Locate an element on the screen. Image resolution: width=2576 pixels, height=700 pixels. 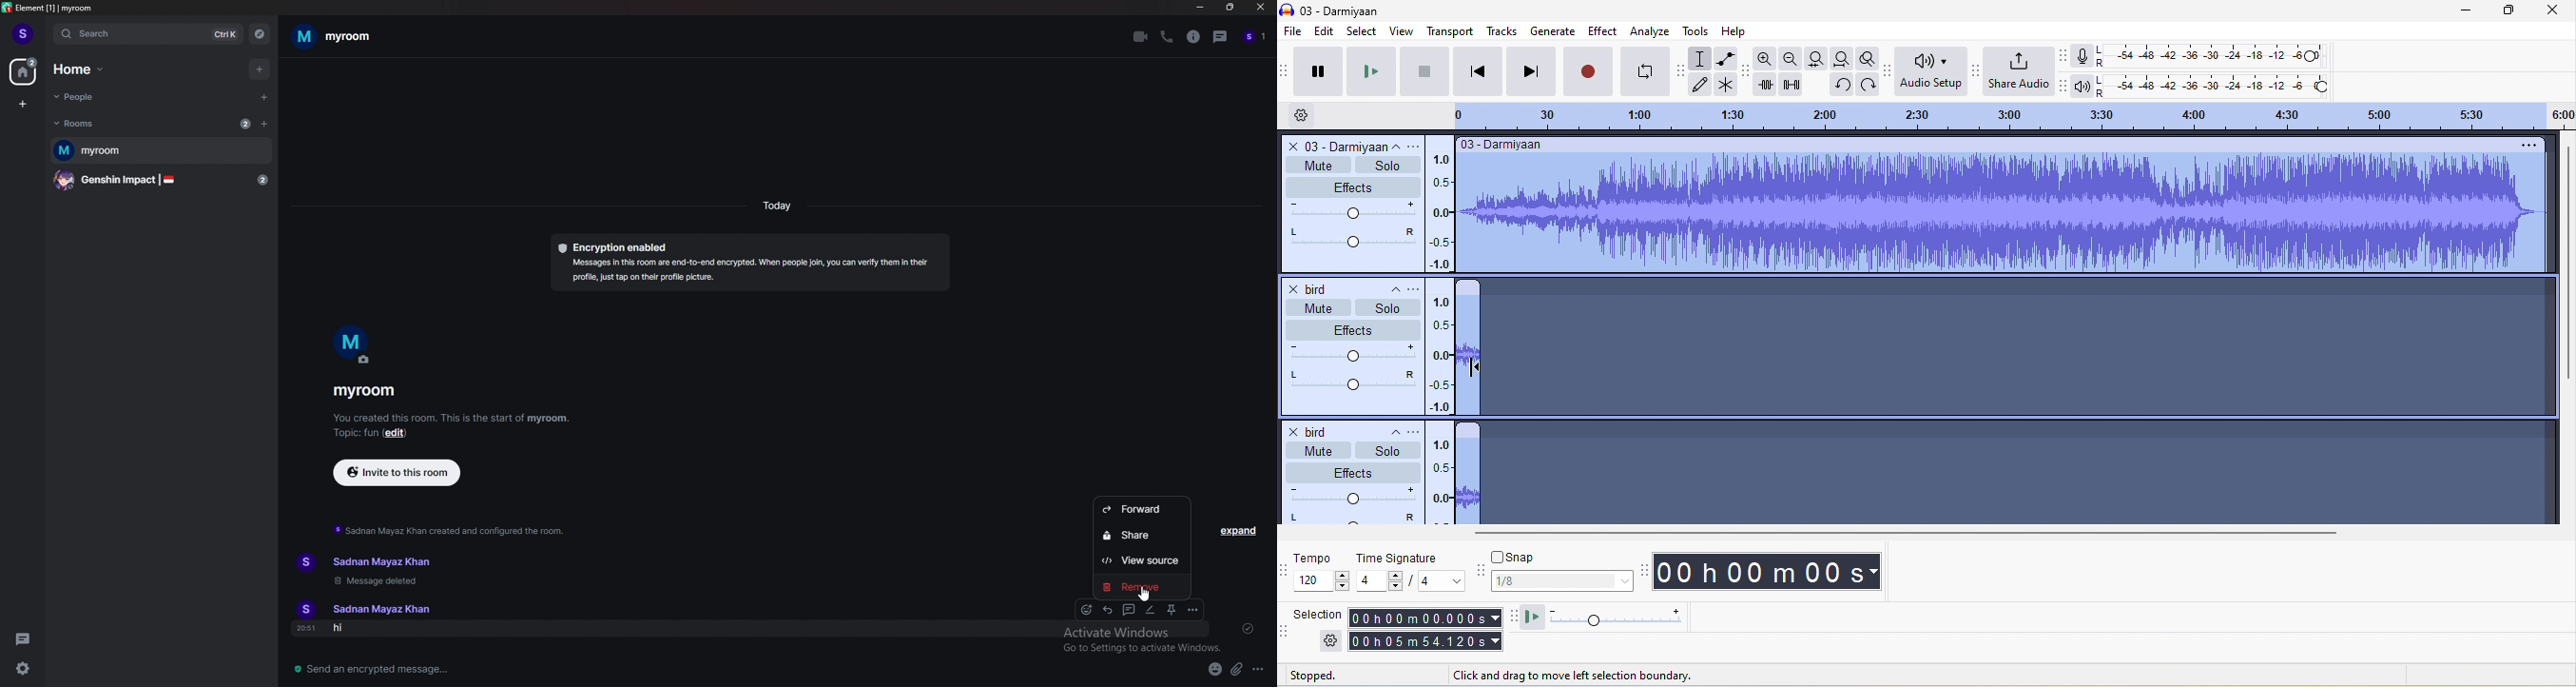
tracks is located at coordinates (1499, 31).